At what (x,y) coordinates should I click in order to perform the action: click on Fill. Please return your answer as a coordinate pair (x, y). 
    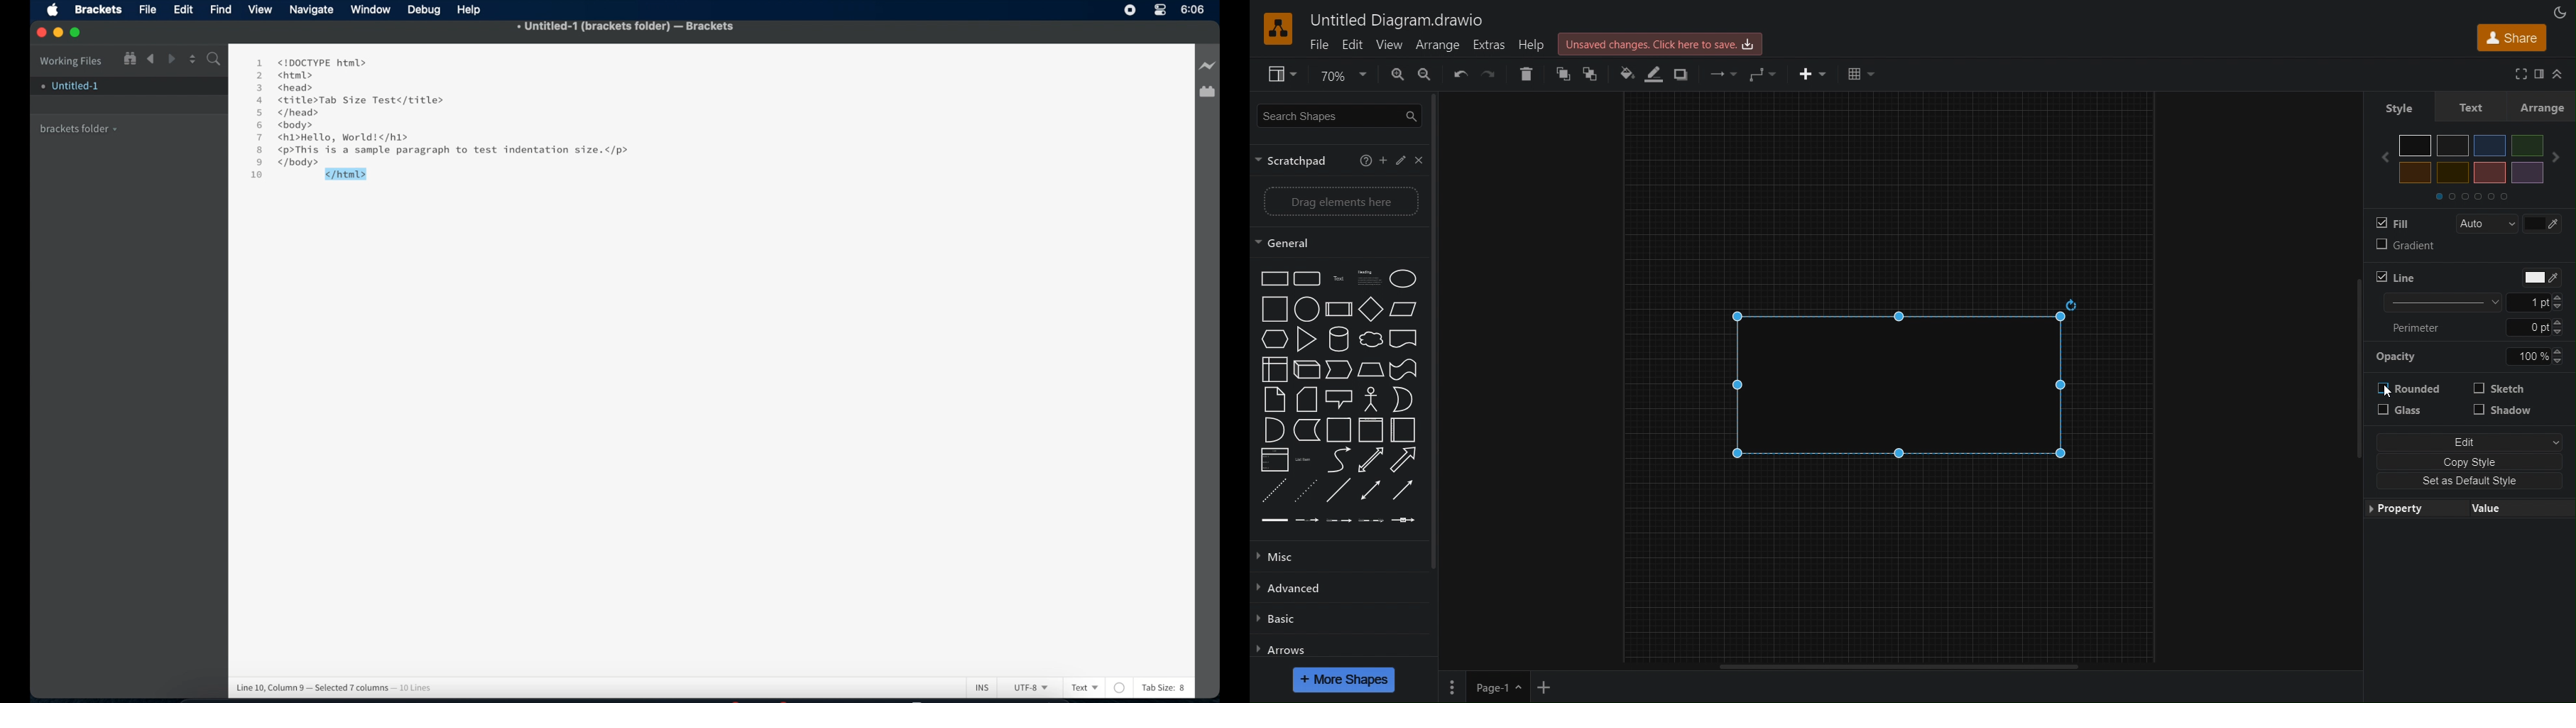
    Looking at the image, I should click on (2393, 223).